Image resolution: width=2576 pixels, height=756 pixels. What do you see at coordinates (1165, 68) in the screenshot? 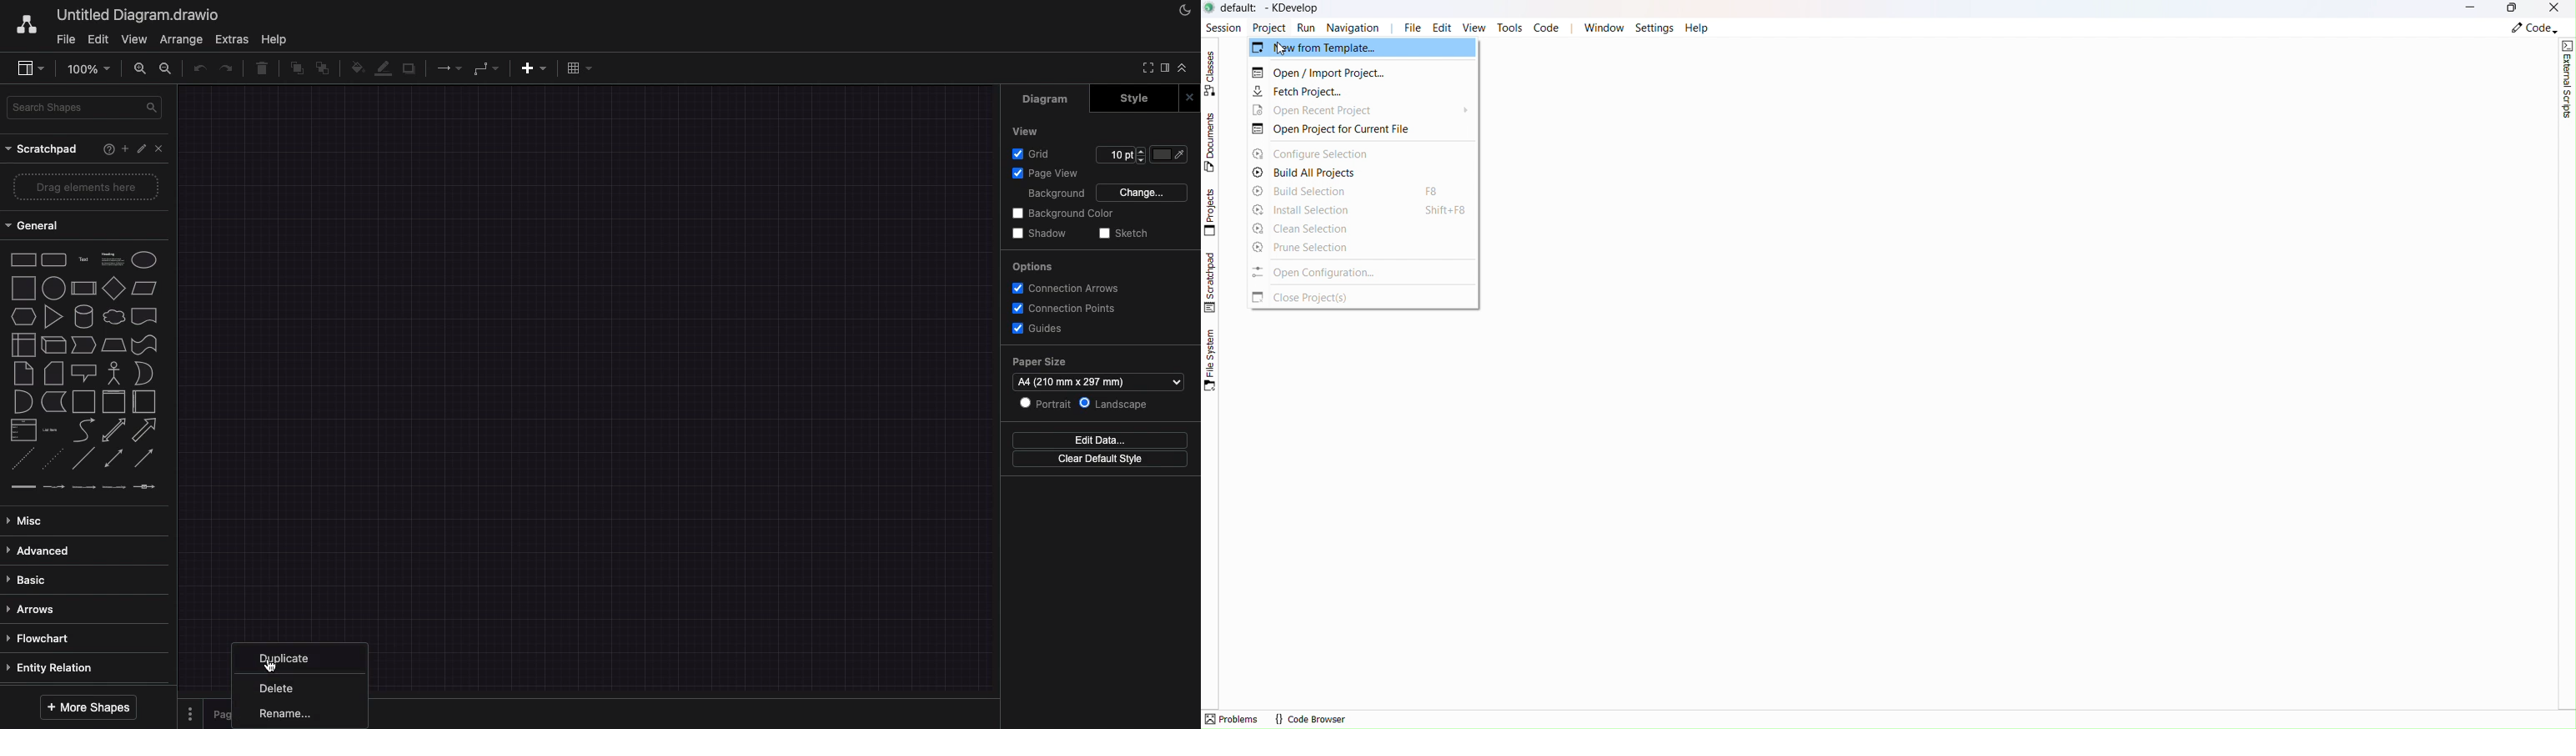
I see `sidebar` at bounding box center [1165, 68].